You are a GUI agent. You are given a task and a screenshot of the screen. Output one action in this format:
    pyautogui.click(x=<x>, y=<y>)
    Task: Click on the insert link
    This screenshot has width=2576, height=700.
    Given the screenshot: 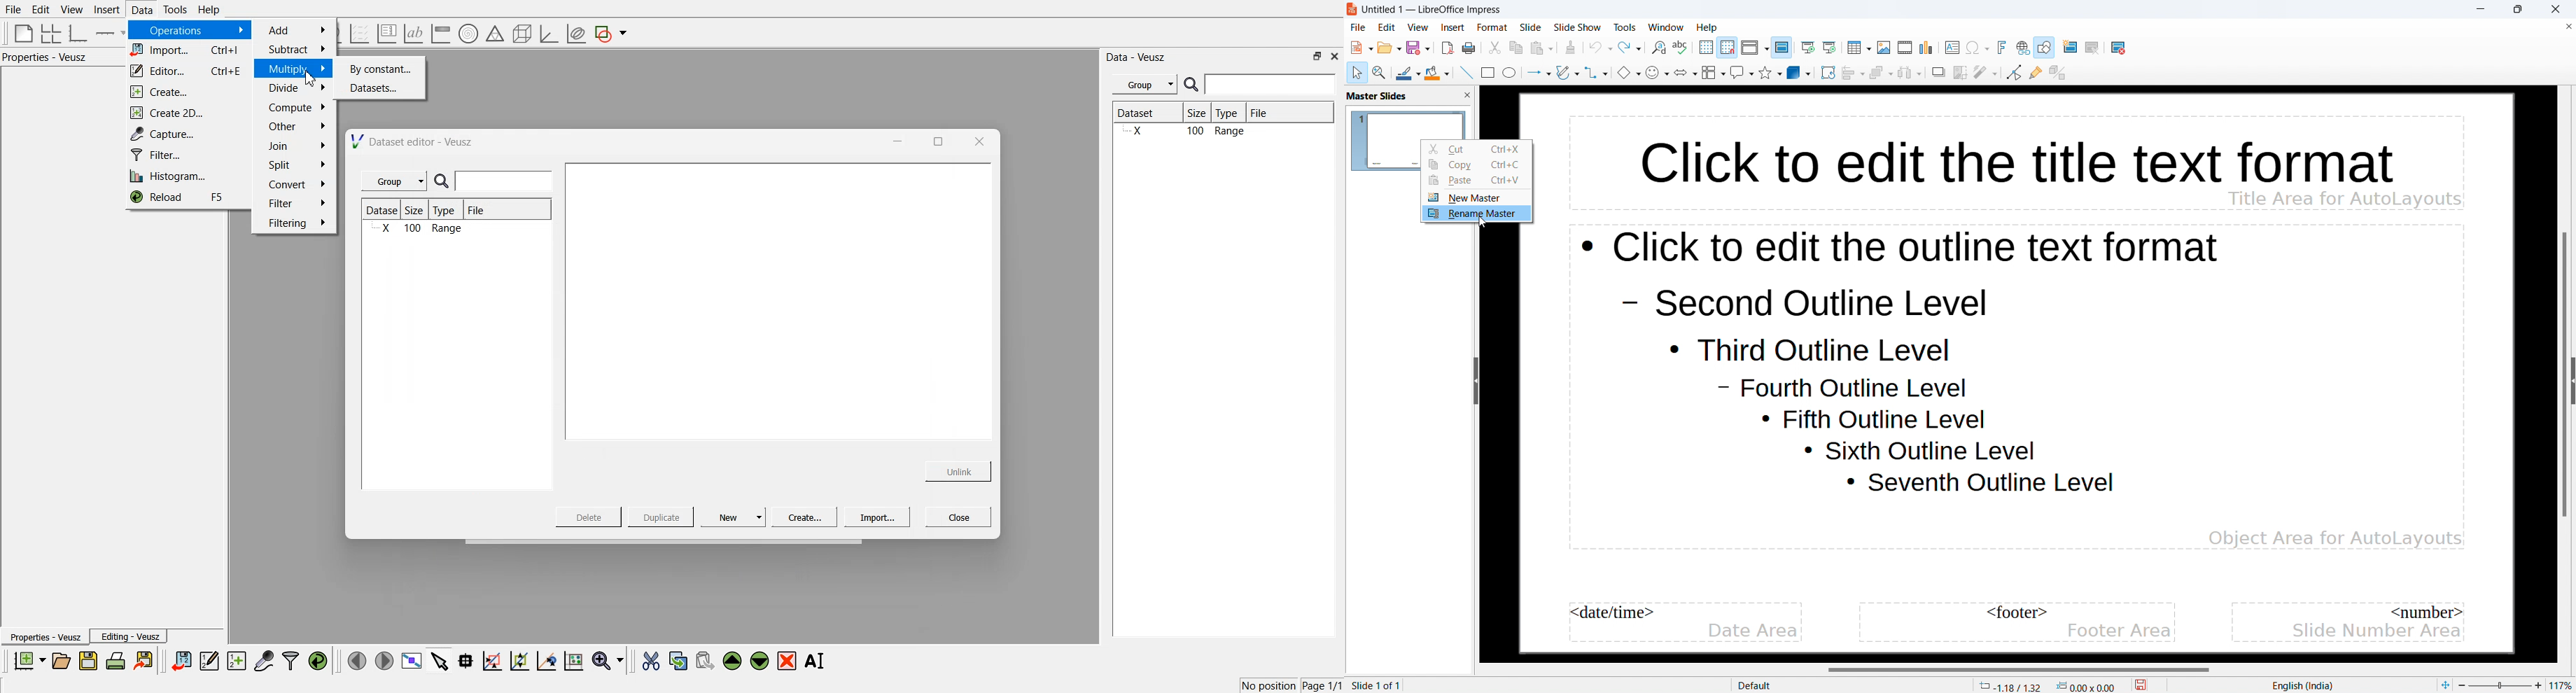 What is the action you would take?
    pyautogui.click(x=2023, y=48)
    